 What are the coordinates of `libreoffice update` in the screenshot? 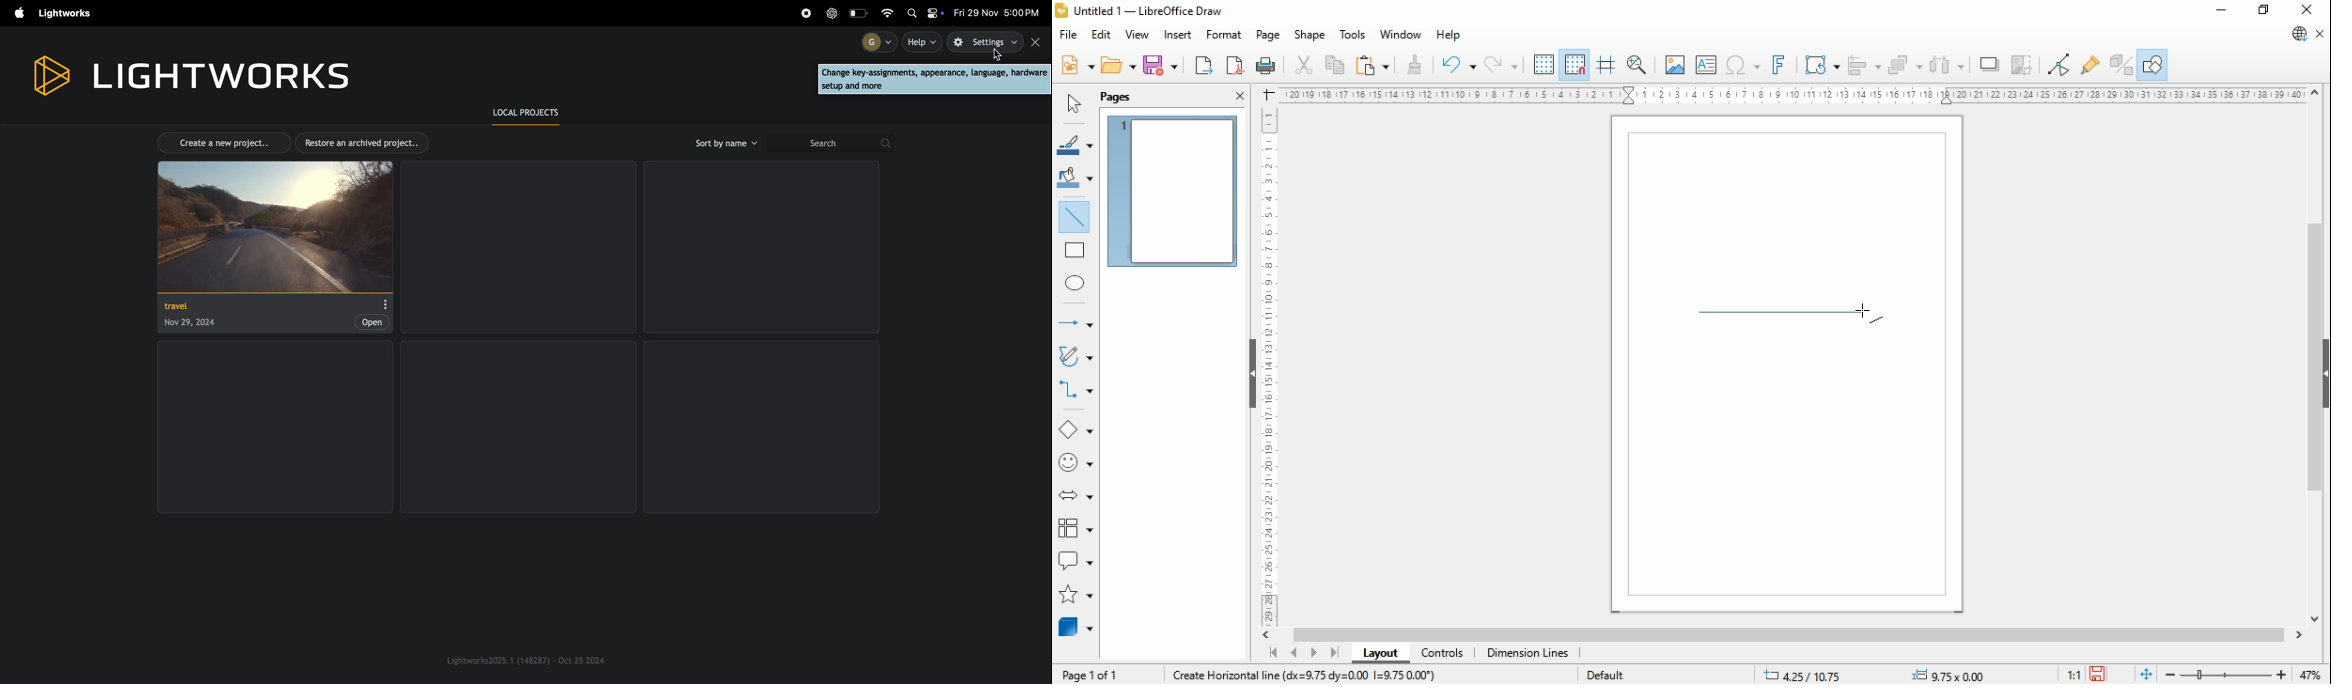 It's located at (2298, 34).